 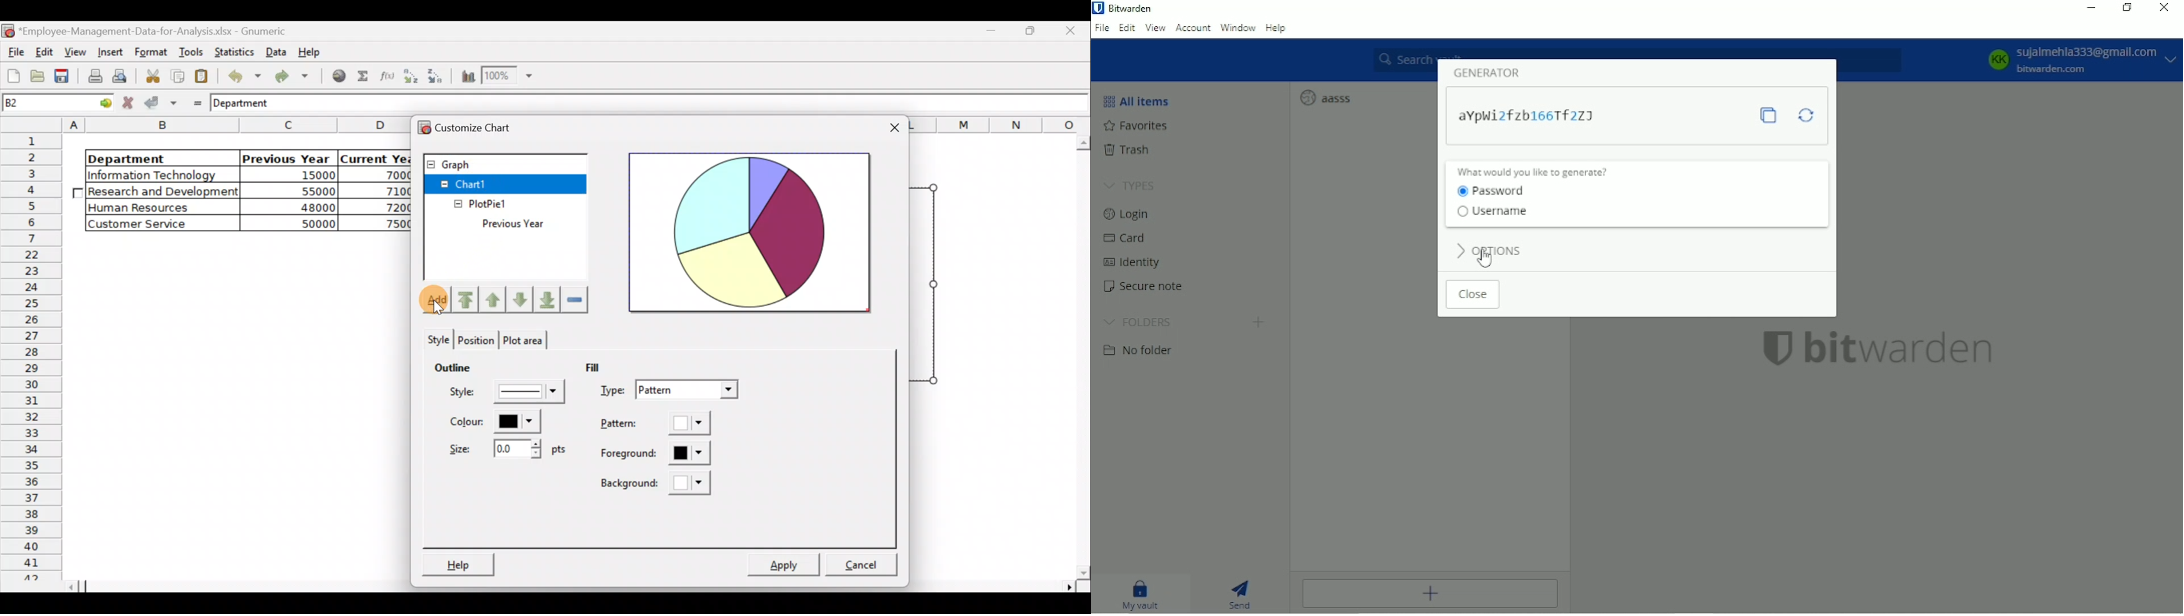 What do you see at coordinates (495, 298) in the screenshot?
I see `Move up` at bounding box center [495, 298].